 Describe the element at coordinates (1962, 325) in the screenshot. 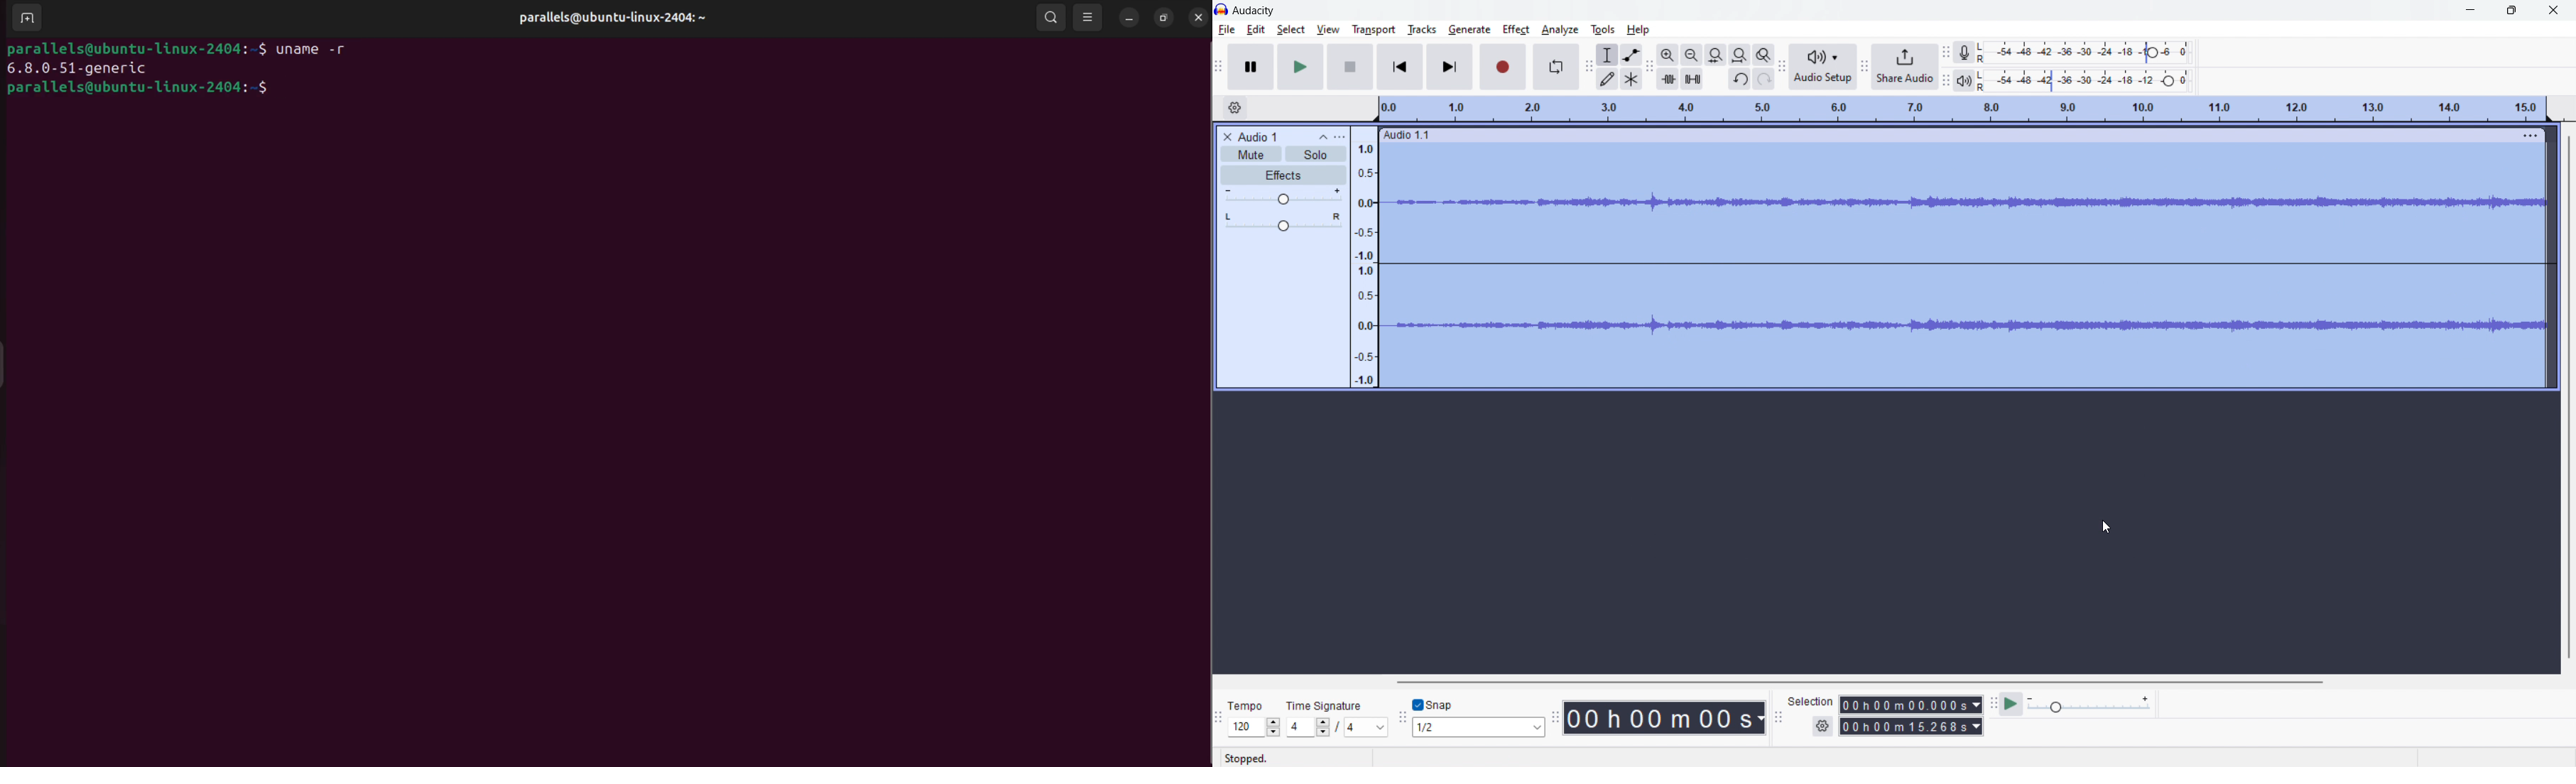

I see `waveform changed` at that location.